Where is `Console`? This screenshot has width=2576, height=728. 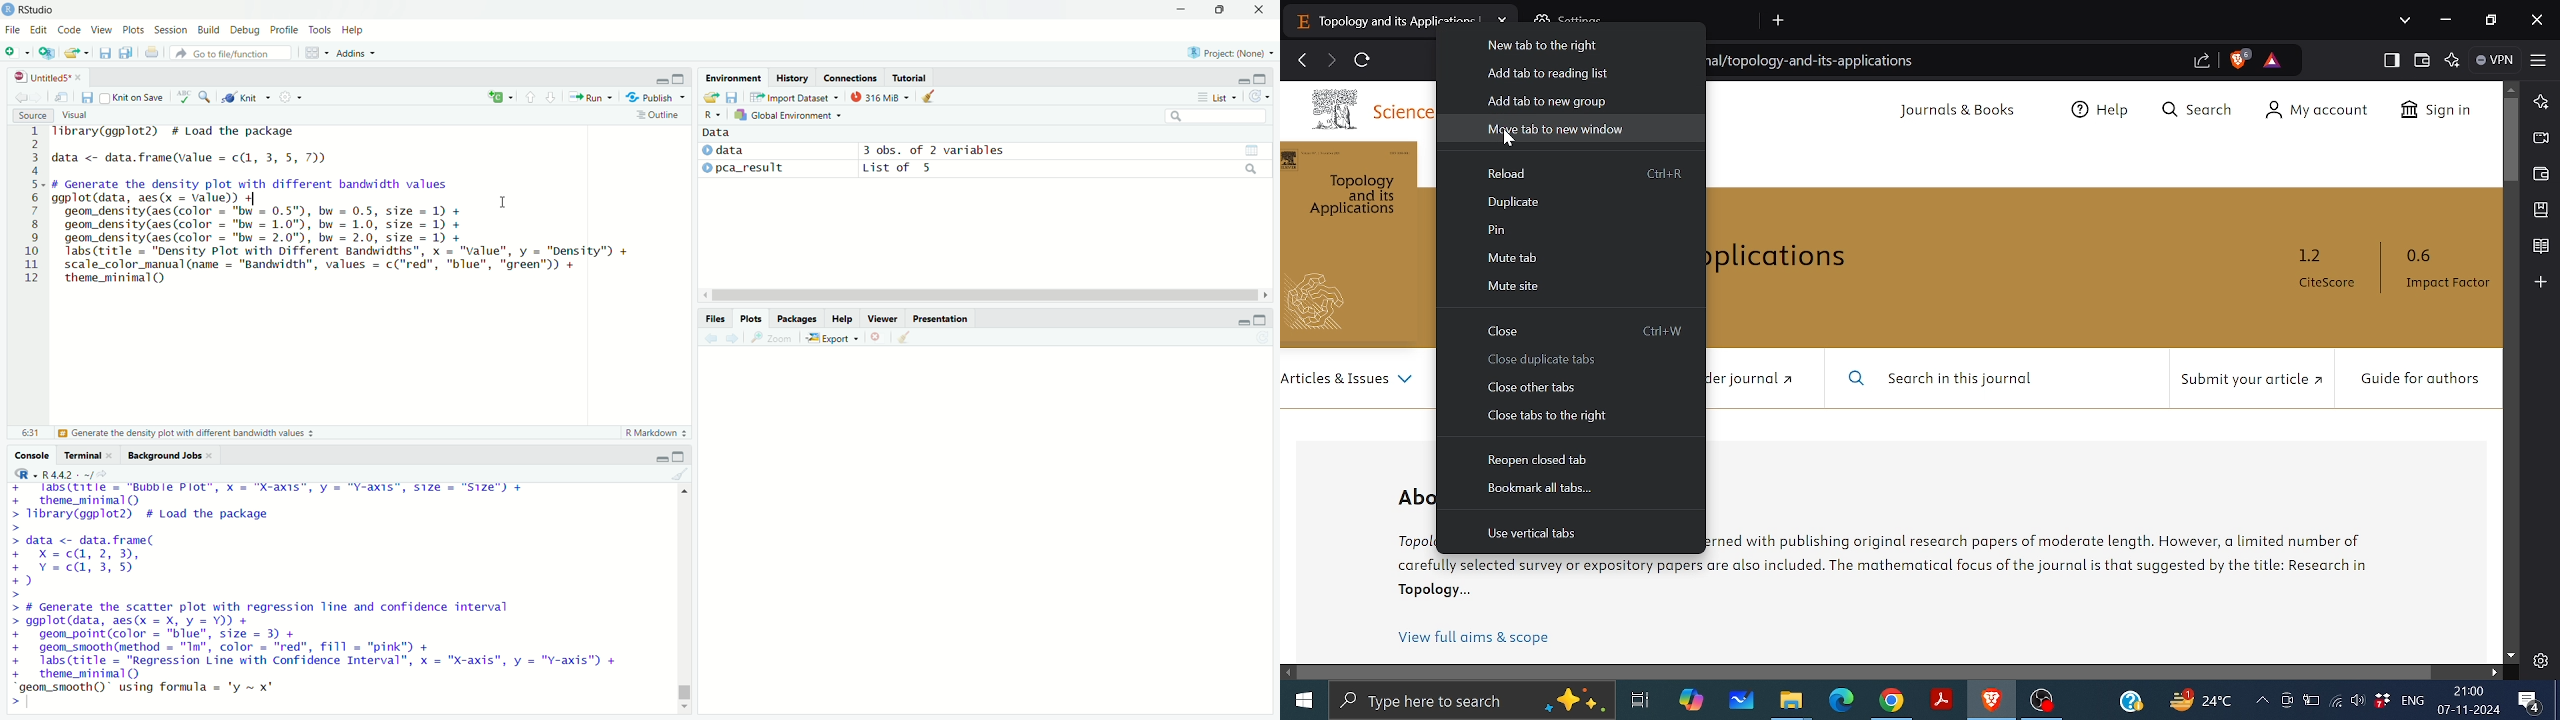 Console is located at coordinates (31, 455).